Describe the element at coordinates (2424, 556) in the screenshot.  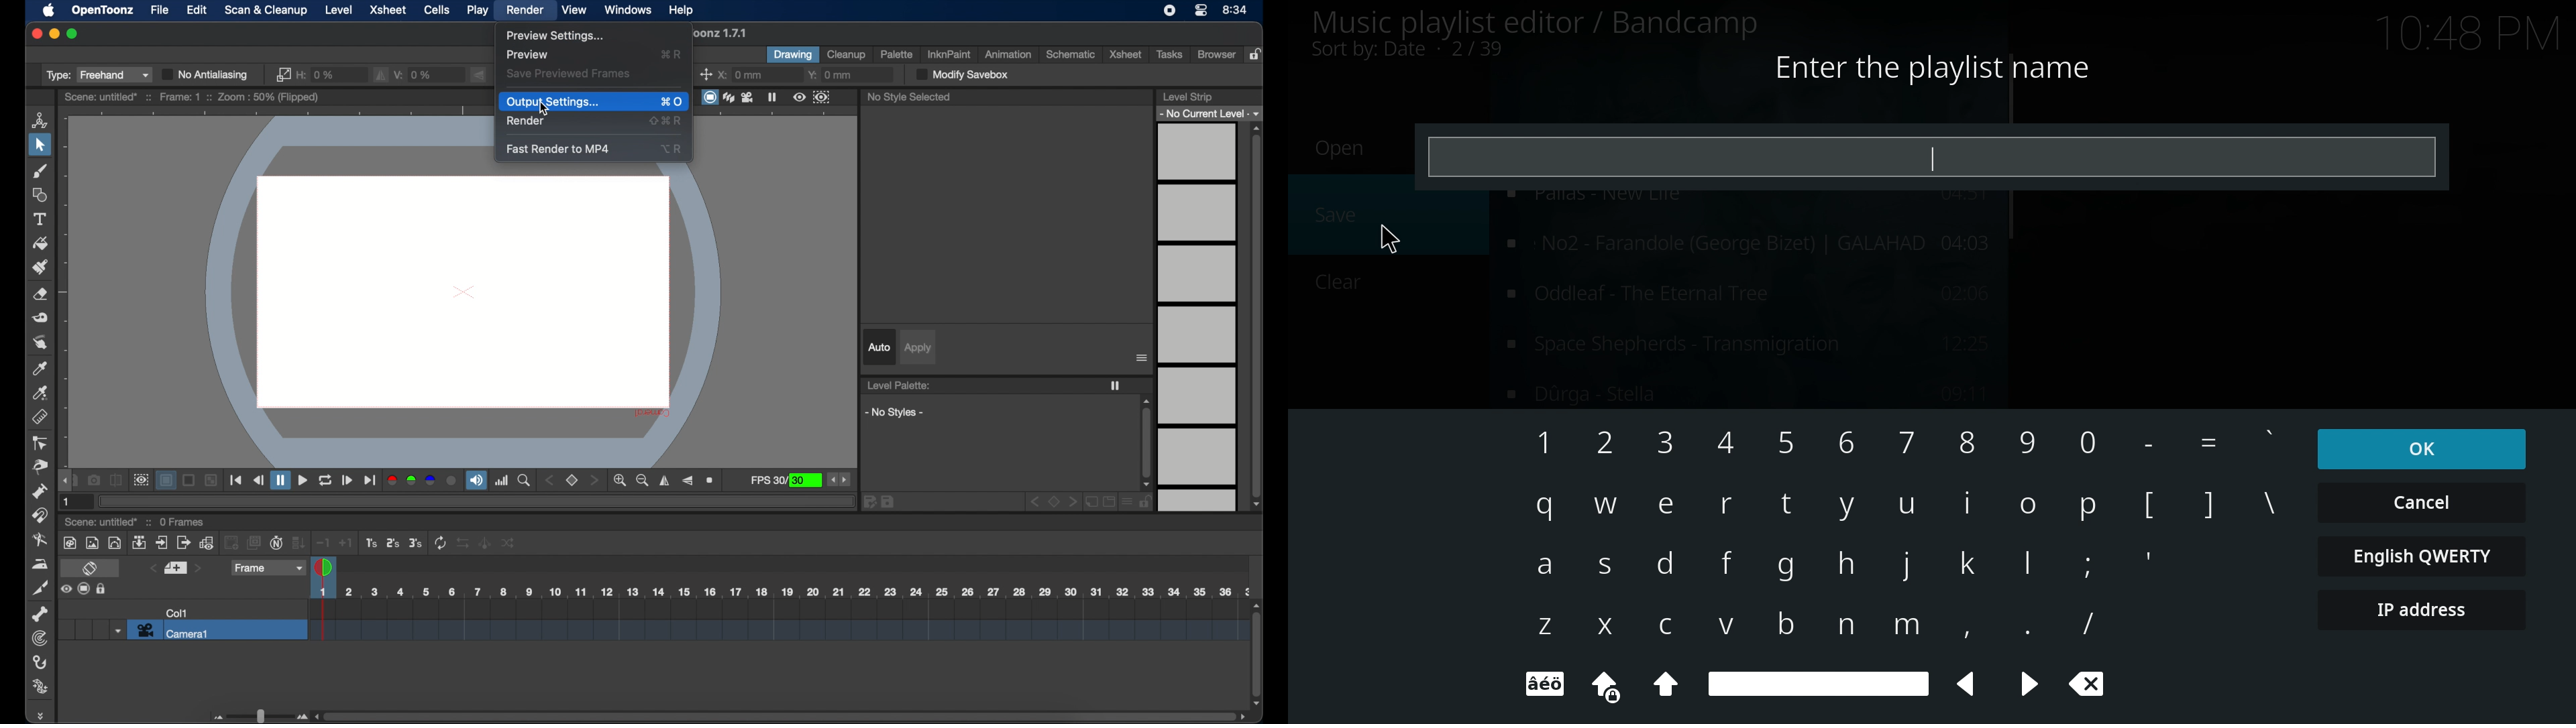
I see `english qwerty` at that location.